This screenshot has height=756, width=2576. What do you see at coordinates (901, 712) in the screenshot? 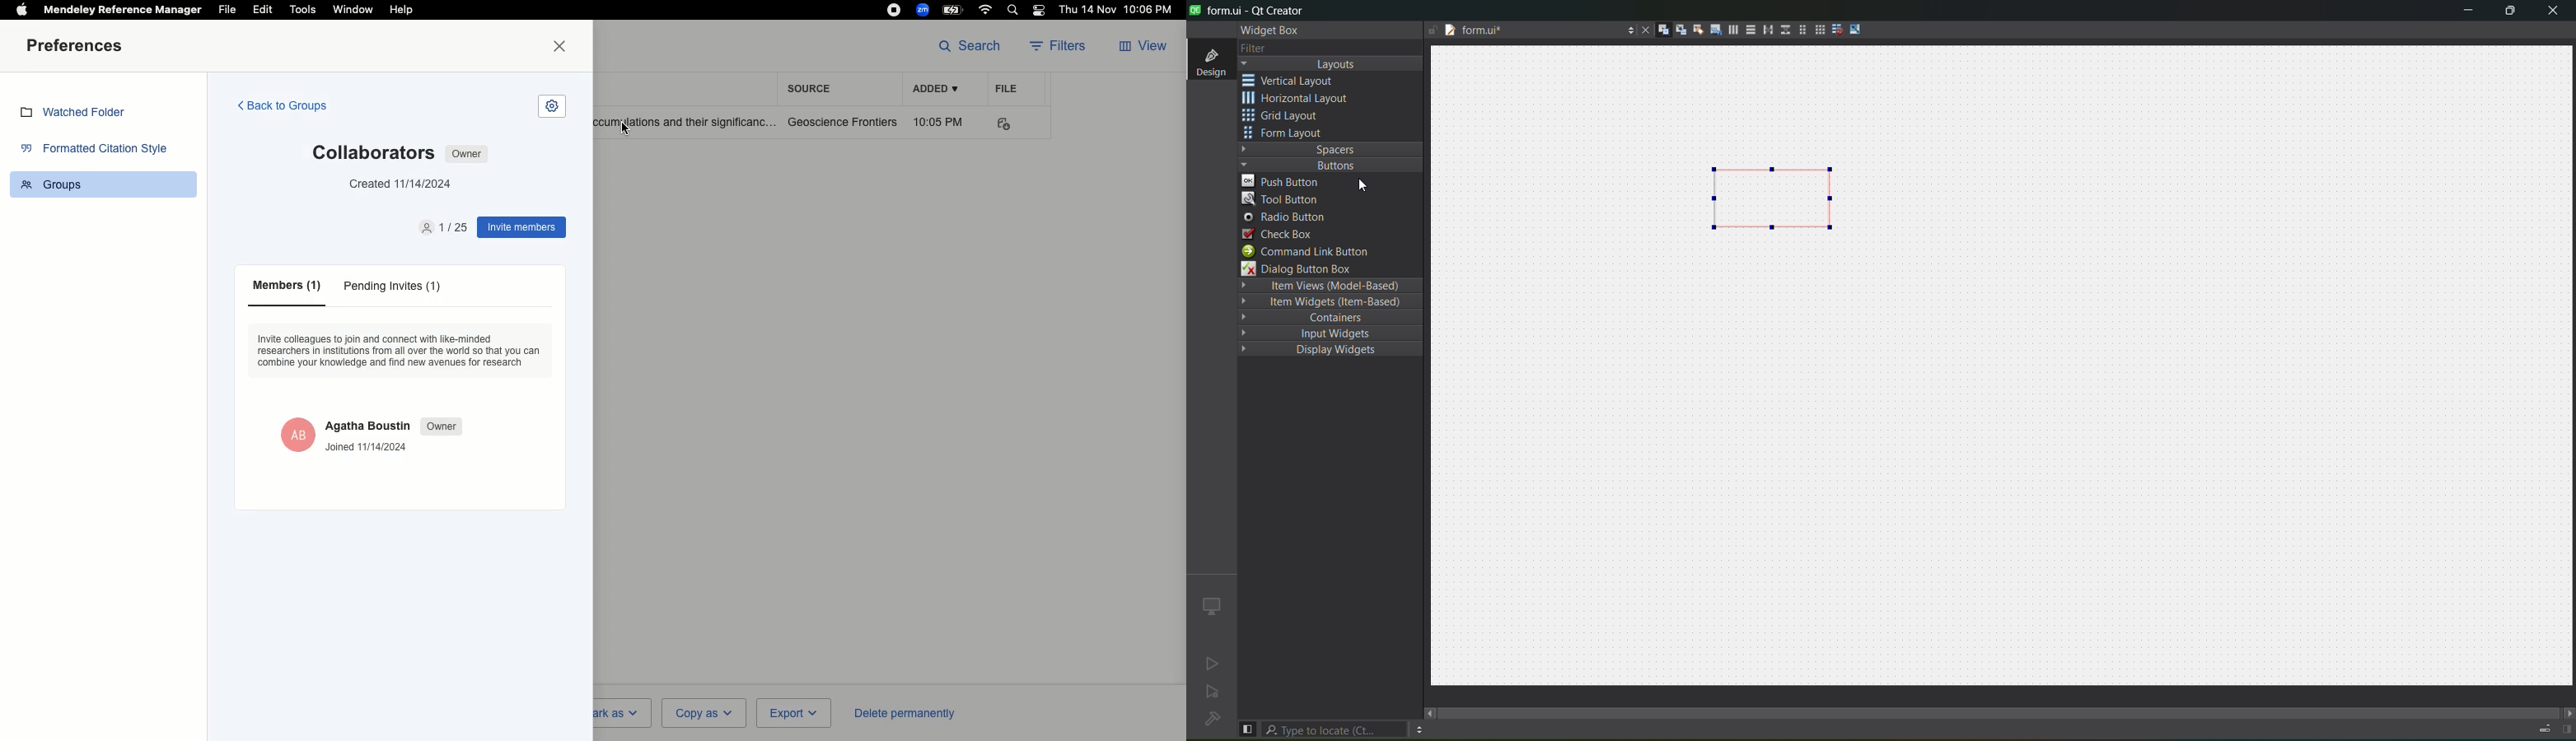
I see `Delete permanently` at bounding box center [901, 712].